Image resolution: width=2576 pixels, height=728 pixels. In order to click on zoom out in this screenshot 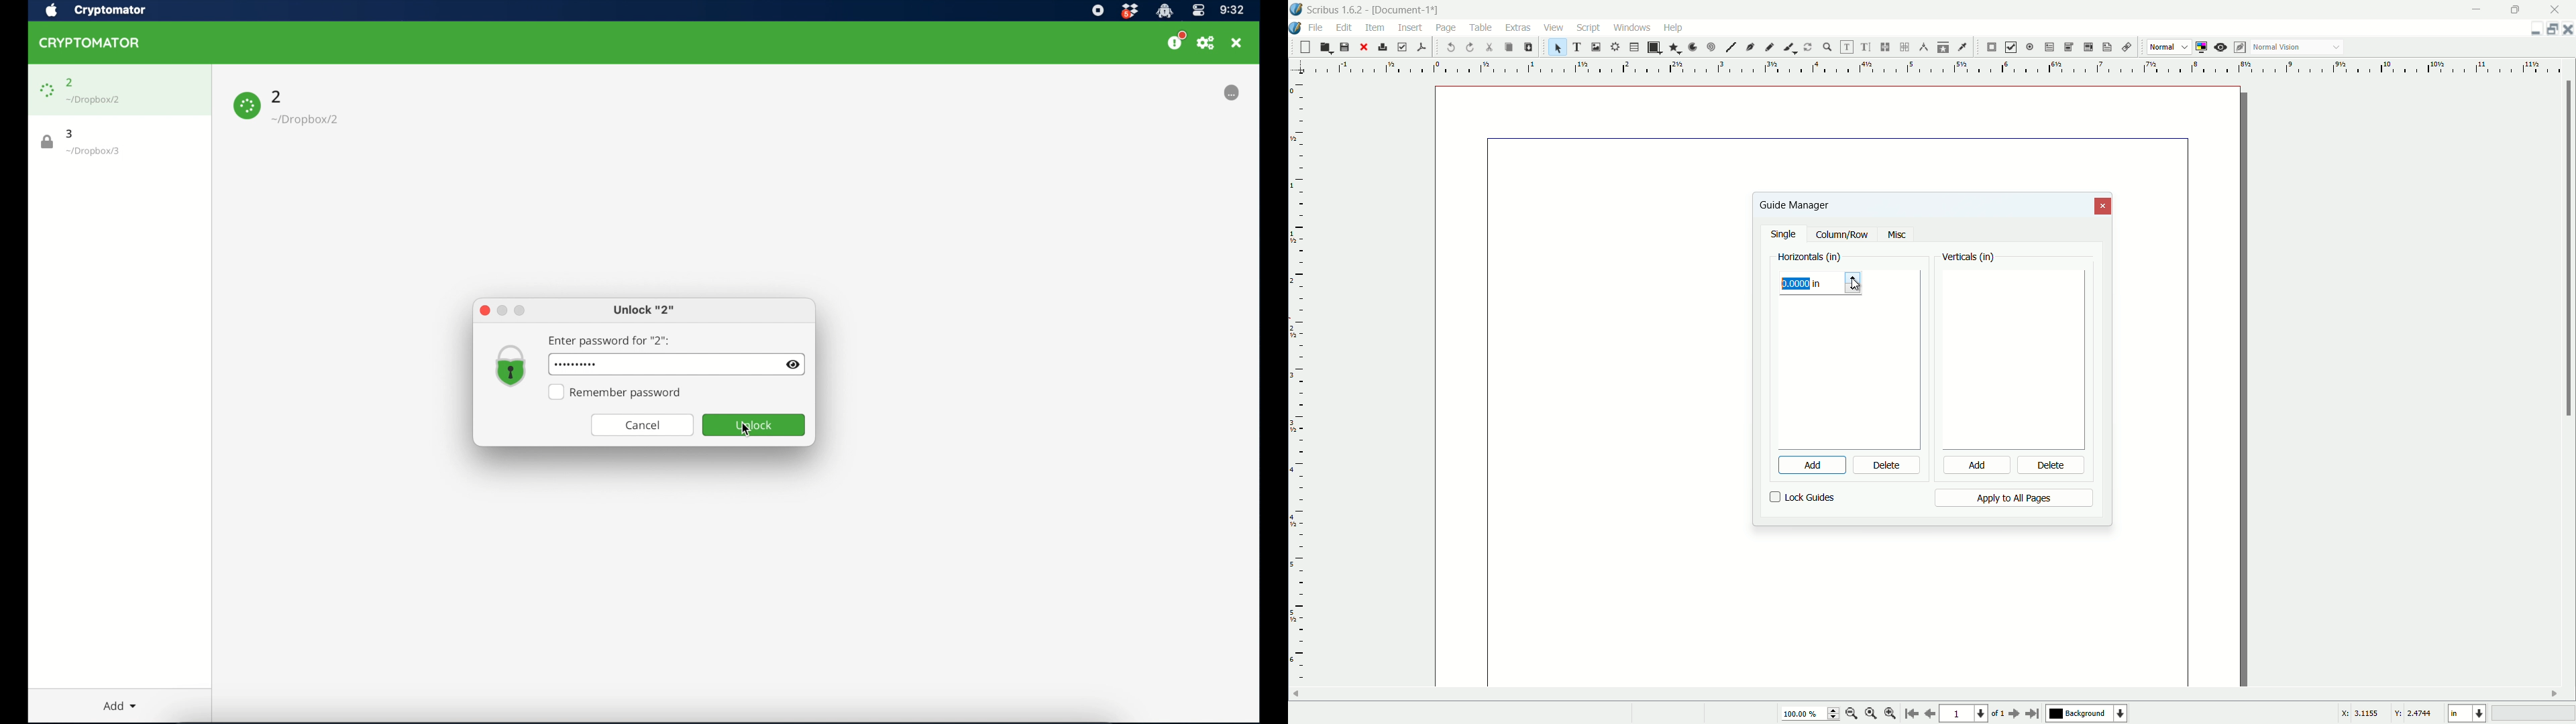, I will do `click(1852, 713)`.